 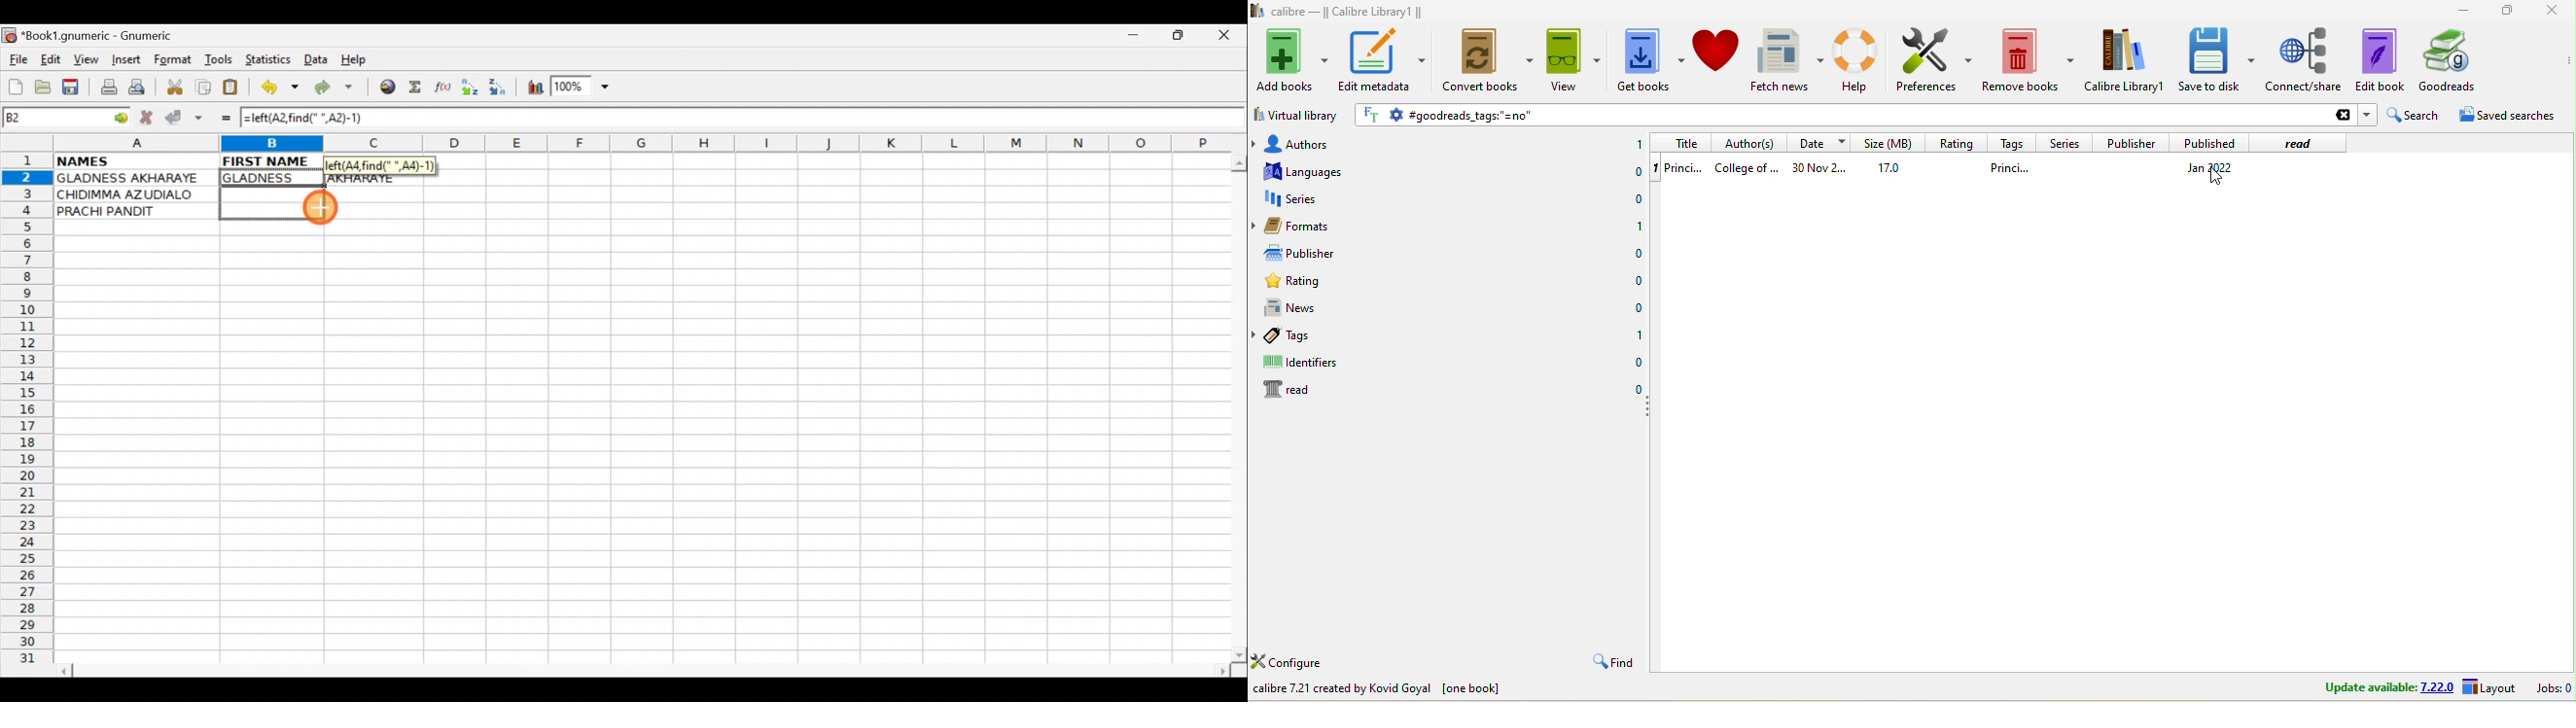 What do you see at coordinates (2367, 115) in the screenshot?
I see `dropdown` at bounding box center [2367, 115].